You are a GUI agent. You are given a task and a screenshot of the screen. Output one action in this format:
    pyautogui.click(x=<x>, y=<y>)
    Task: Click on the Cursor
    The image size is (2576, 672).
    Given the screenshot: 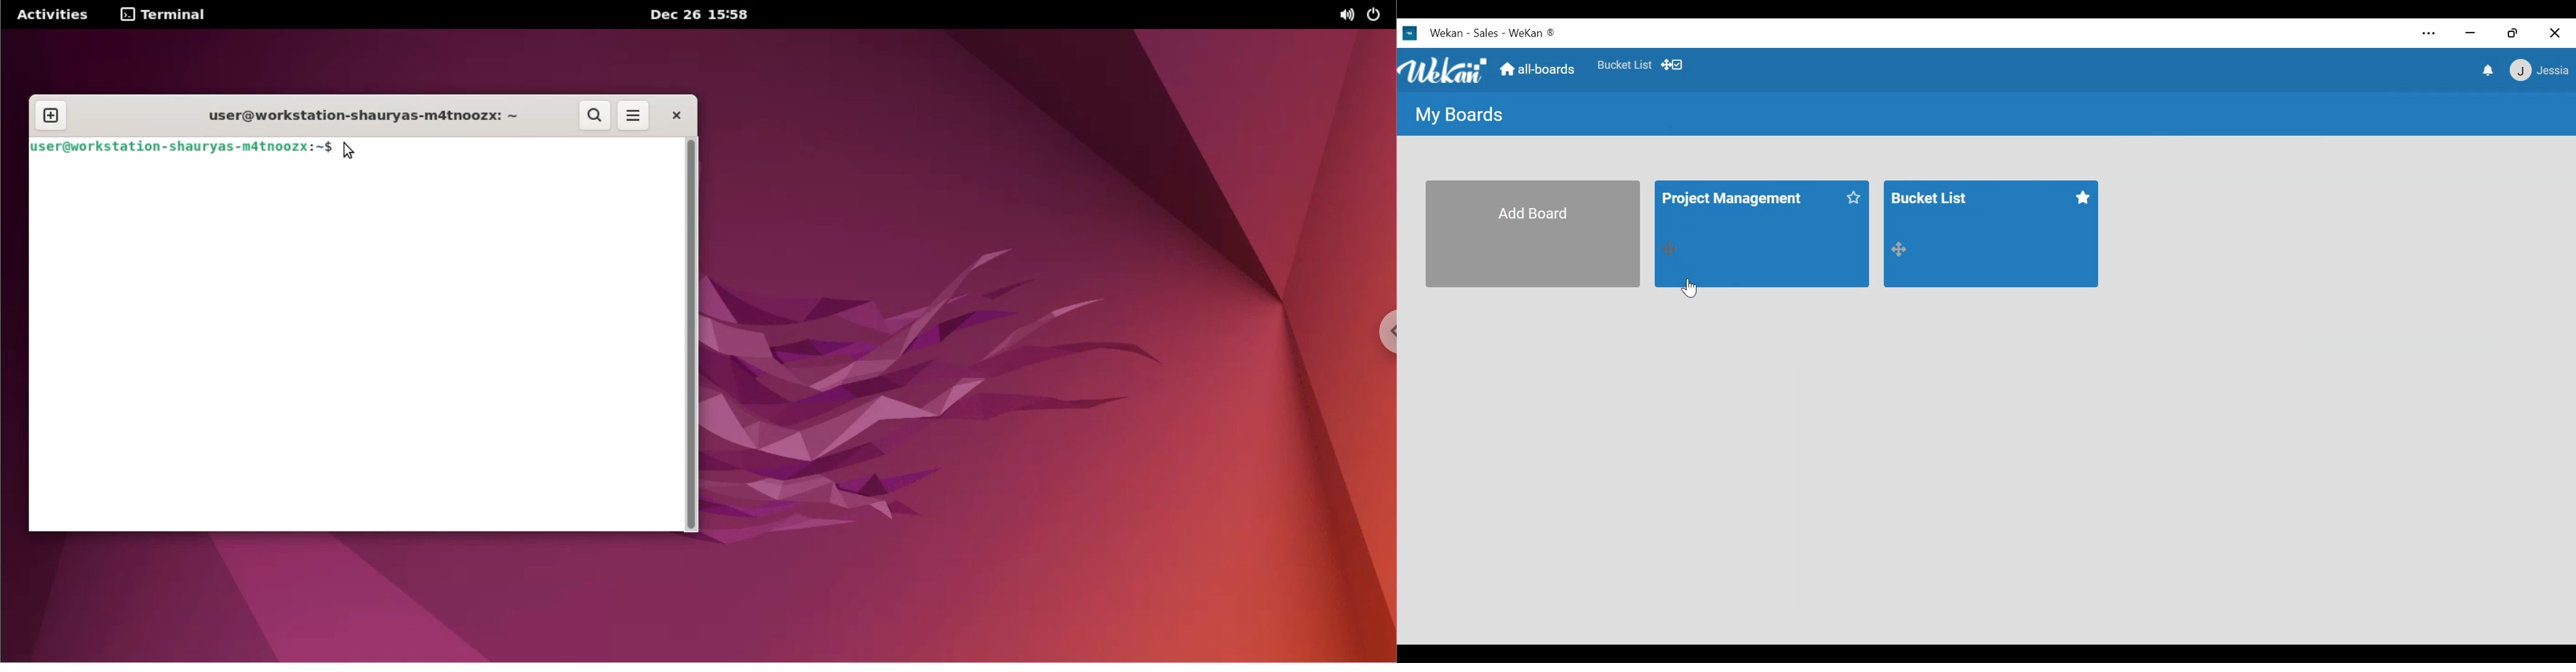 What is the action you would take?
    pyautogui.click(x=1687, y=289)
    